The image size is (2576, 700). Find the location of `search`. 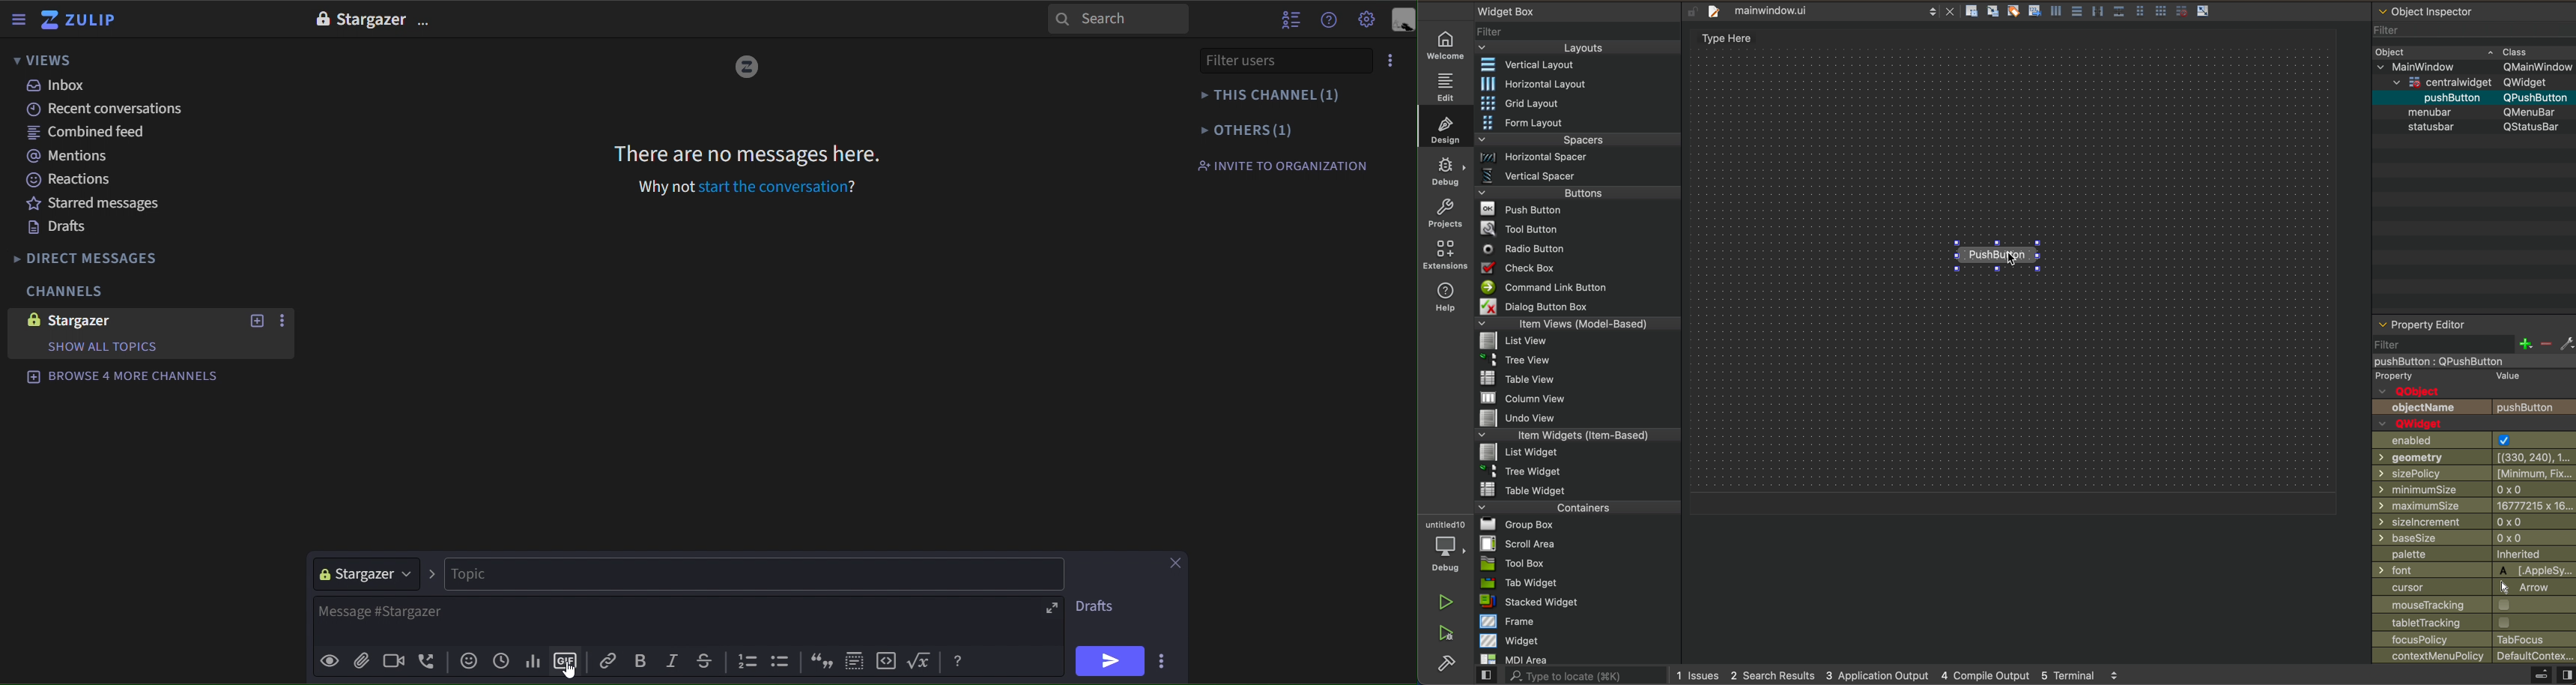

search is located at coordinates (1118, 18).